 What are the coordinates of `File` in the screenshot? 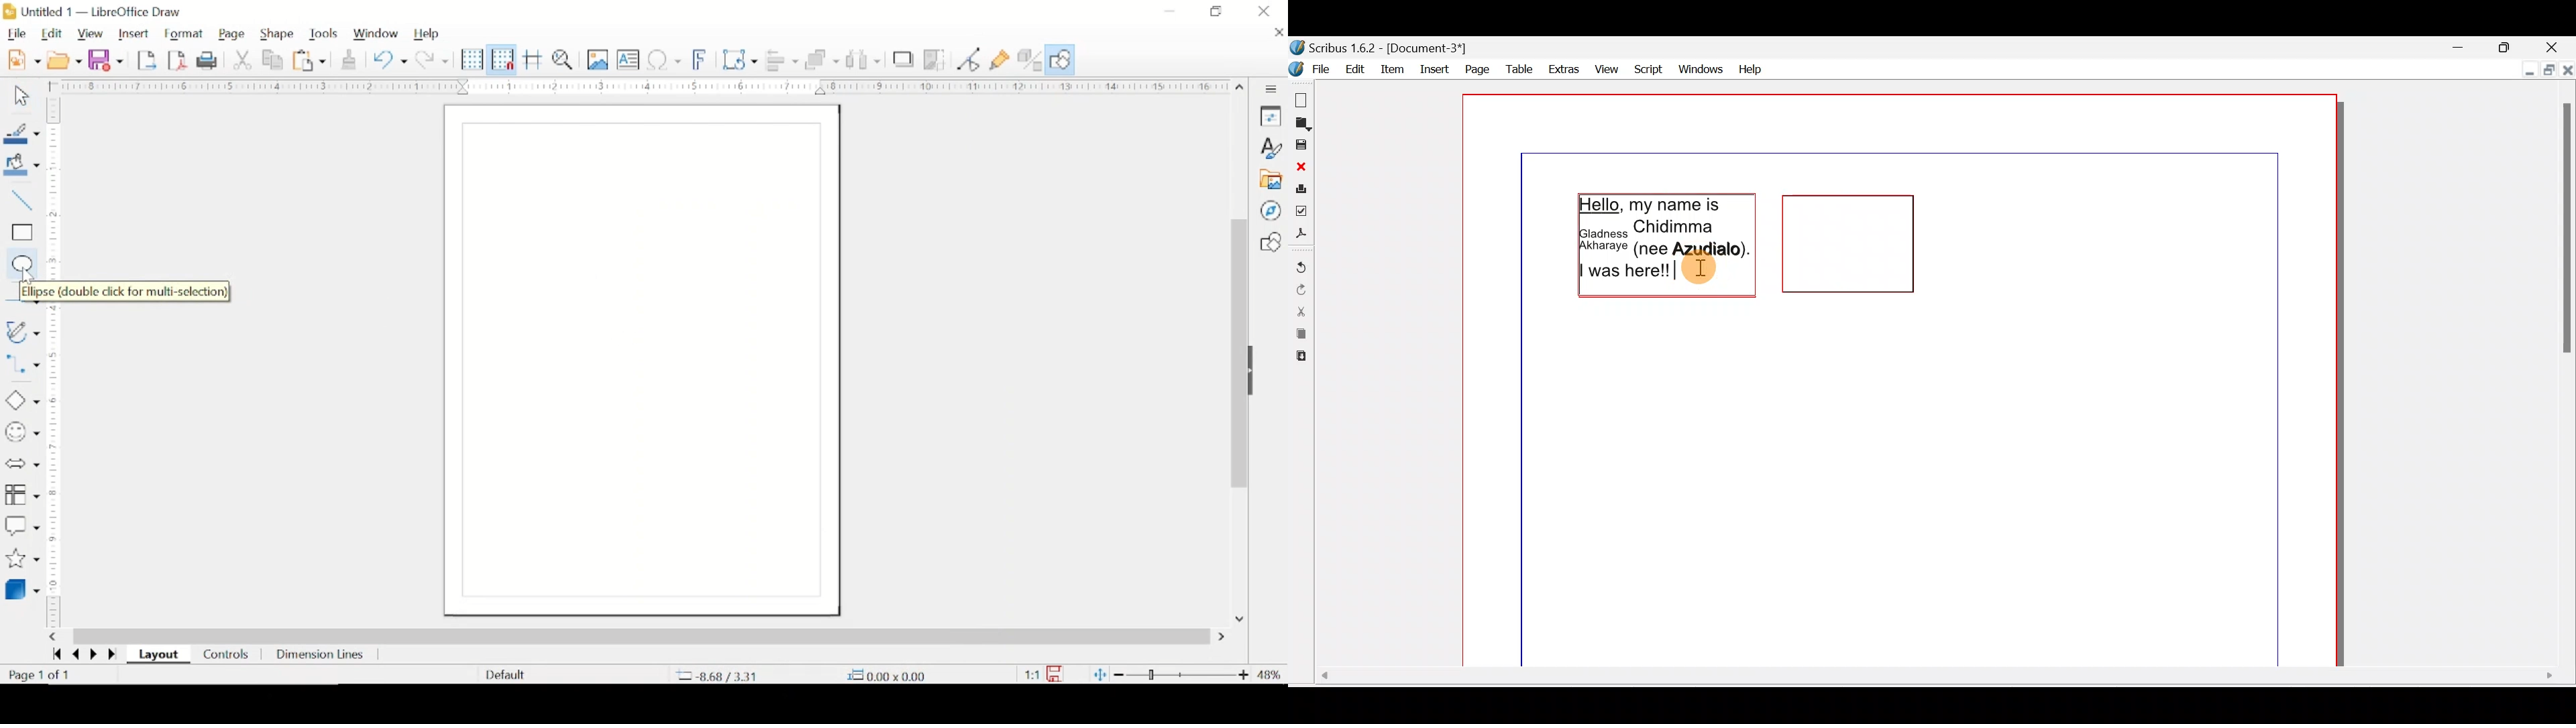 It's located at (1311, 67).